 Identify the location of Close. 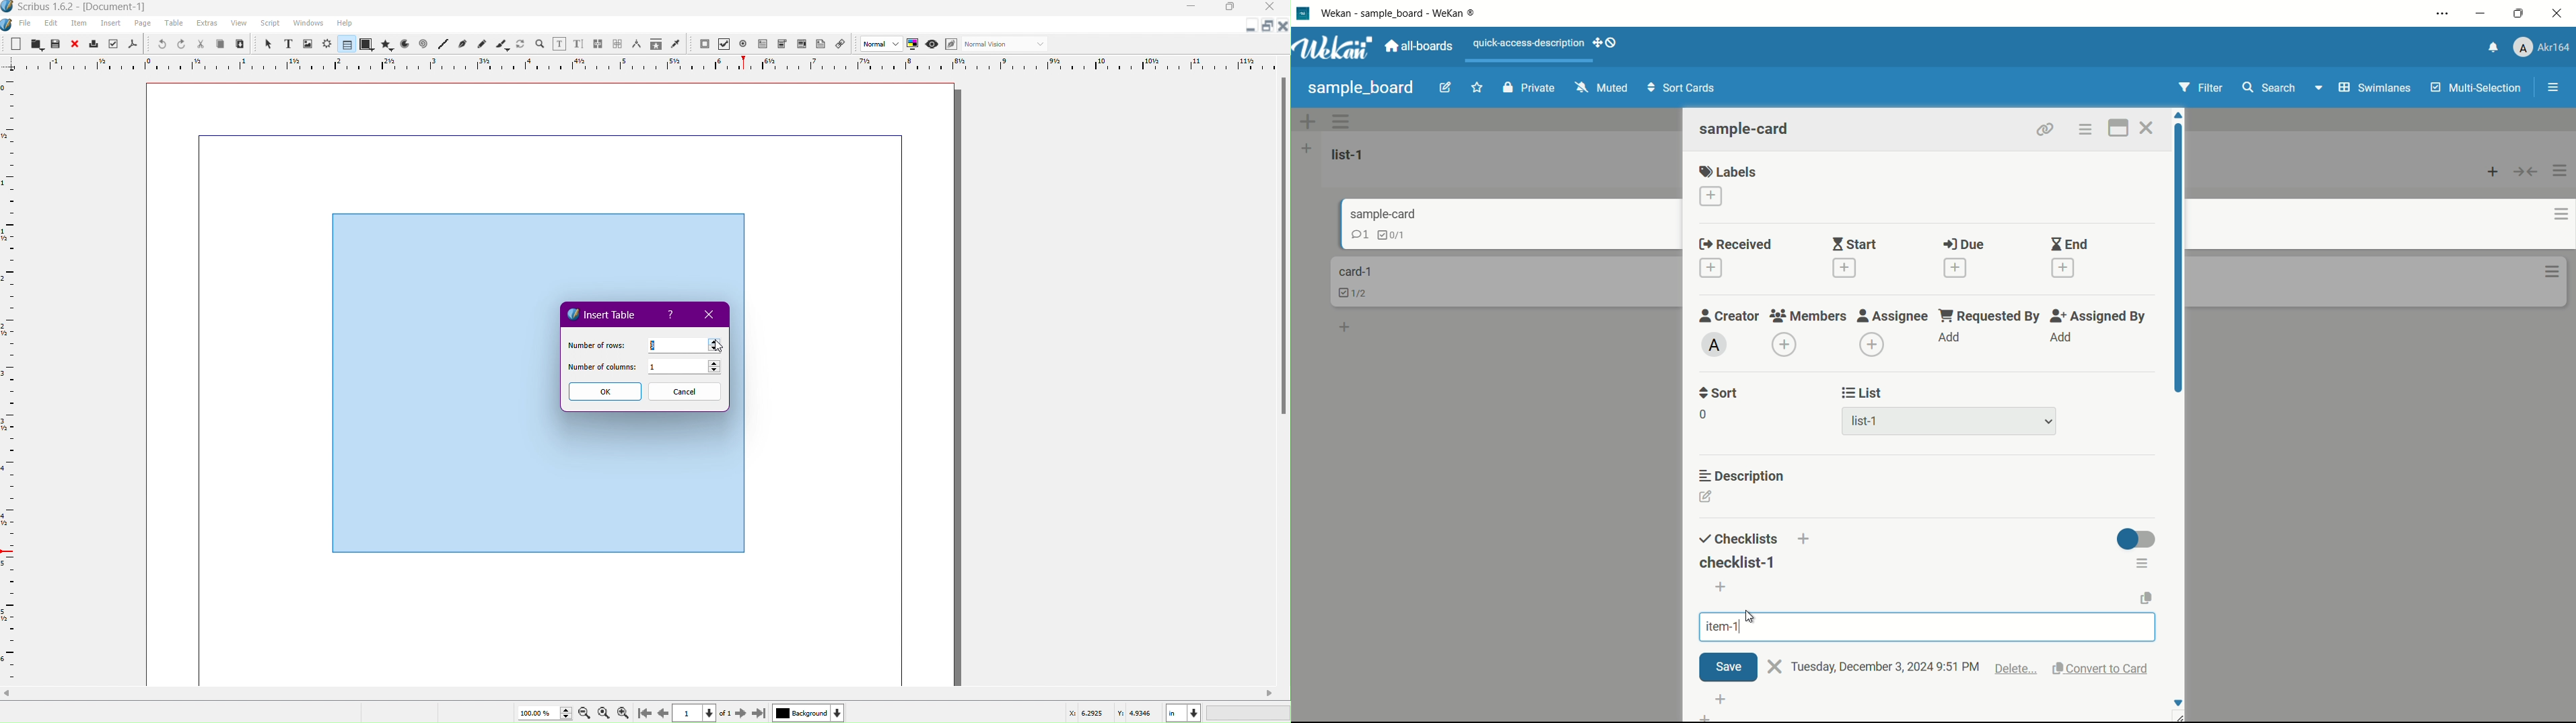
(1283, 26).